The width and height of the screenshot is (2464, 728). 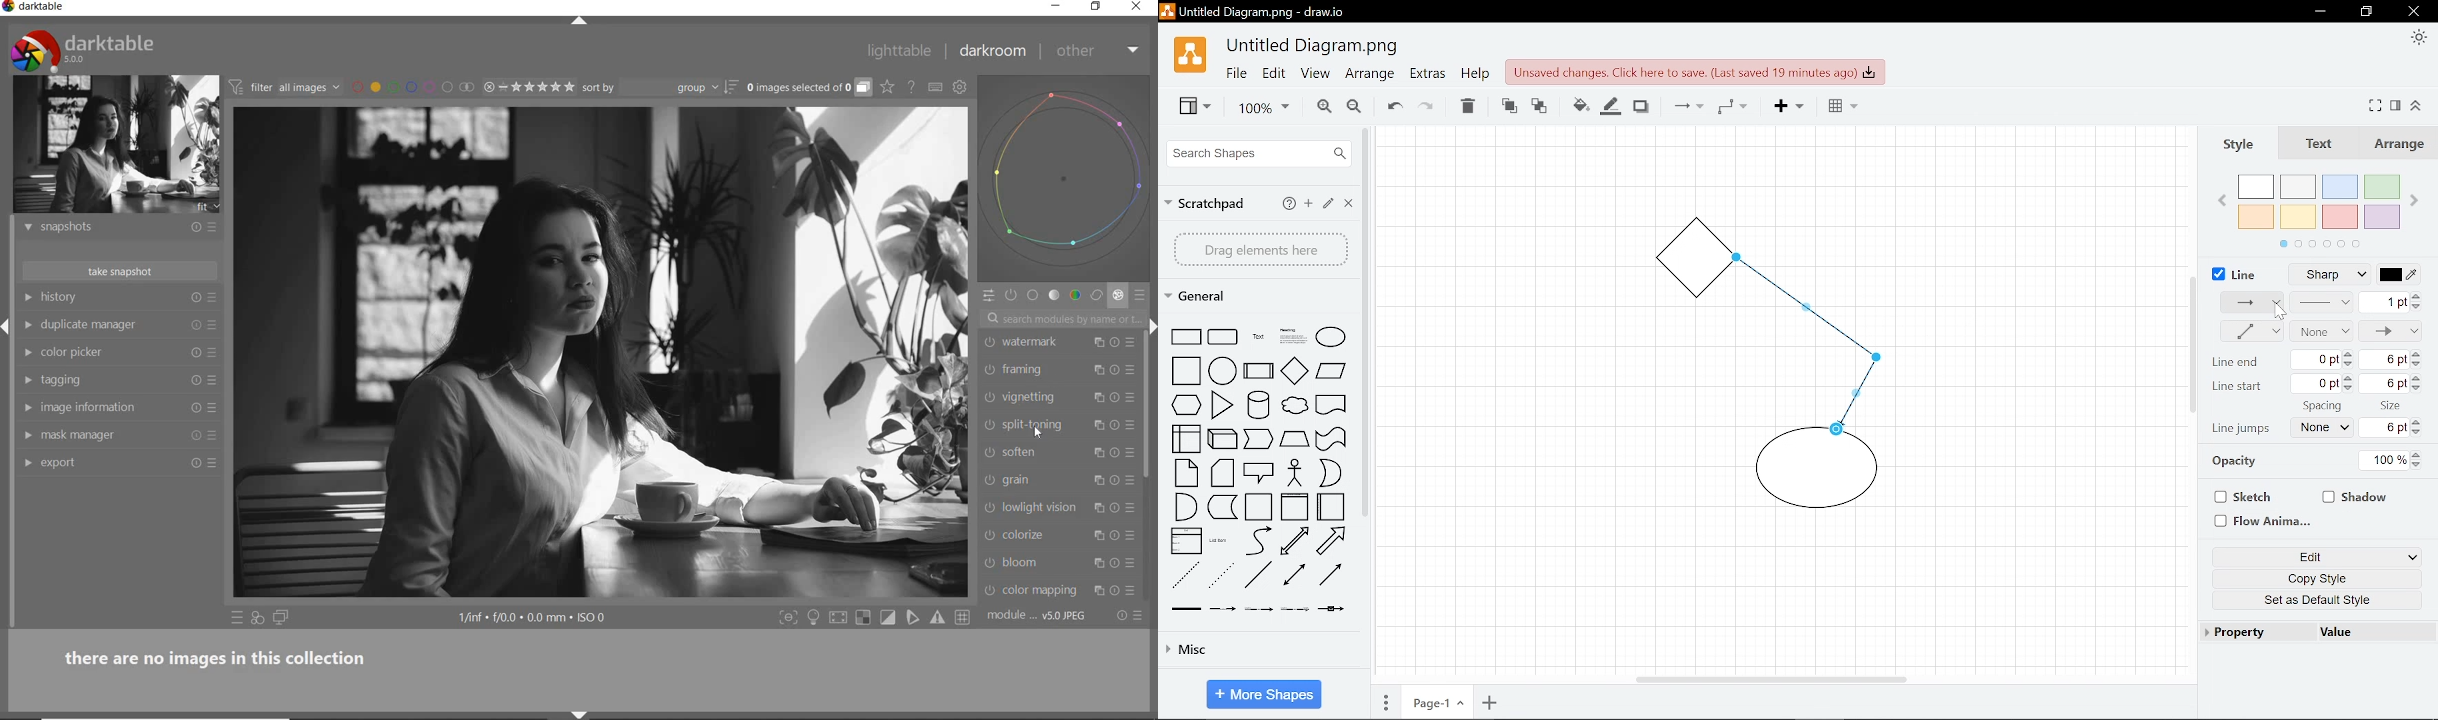 I want to click on preset and preferences, so click(x=214, y=381).